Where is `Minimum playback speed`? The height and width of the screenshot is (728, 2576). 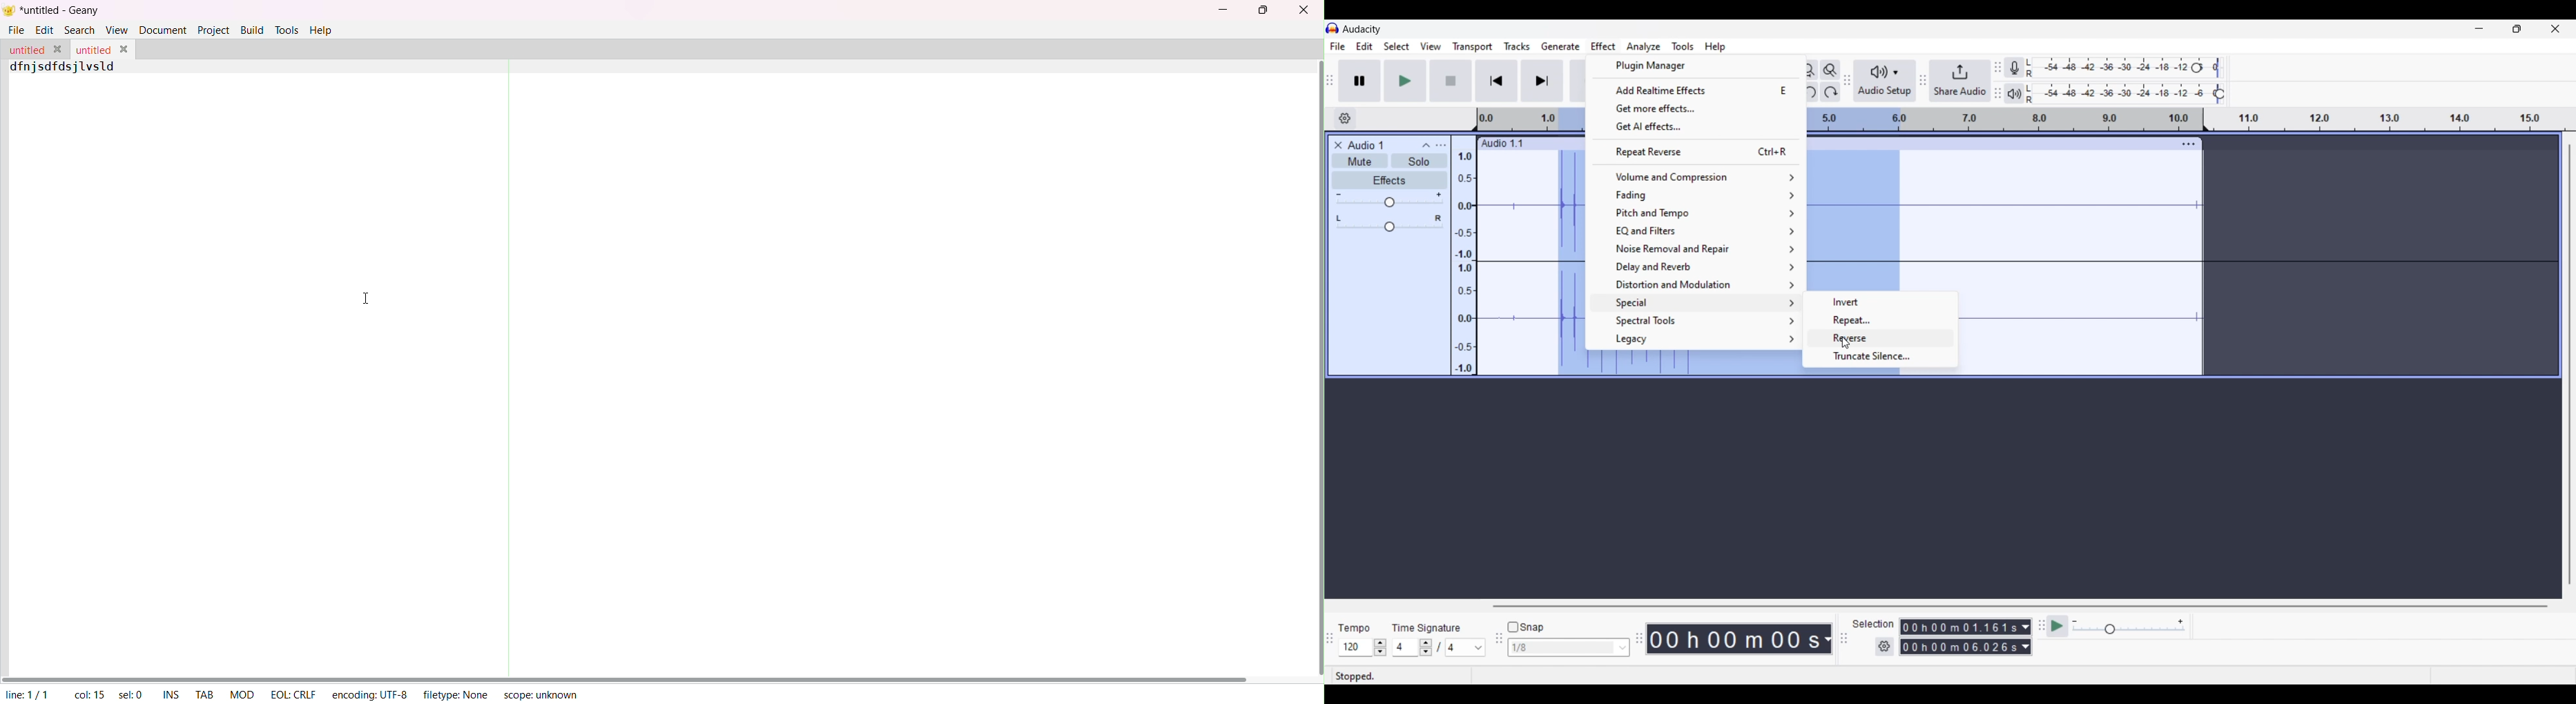
Minimum playback speed is located at coordinates (2075, 621).